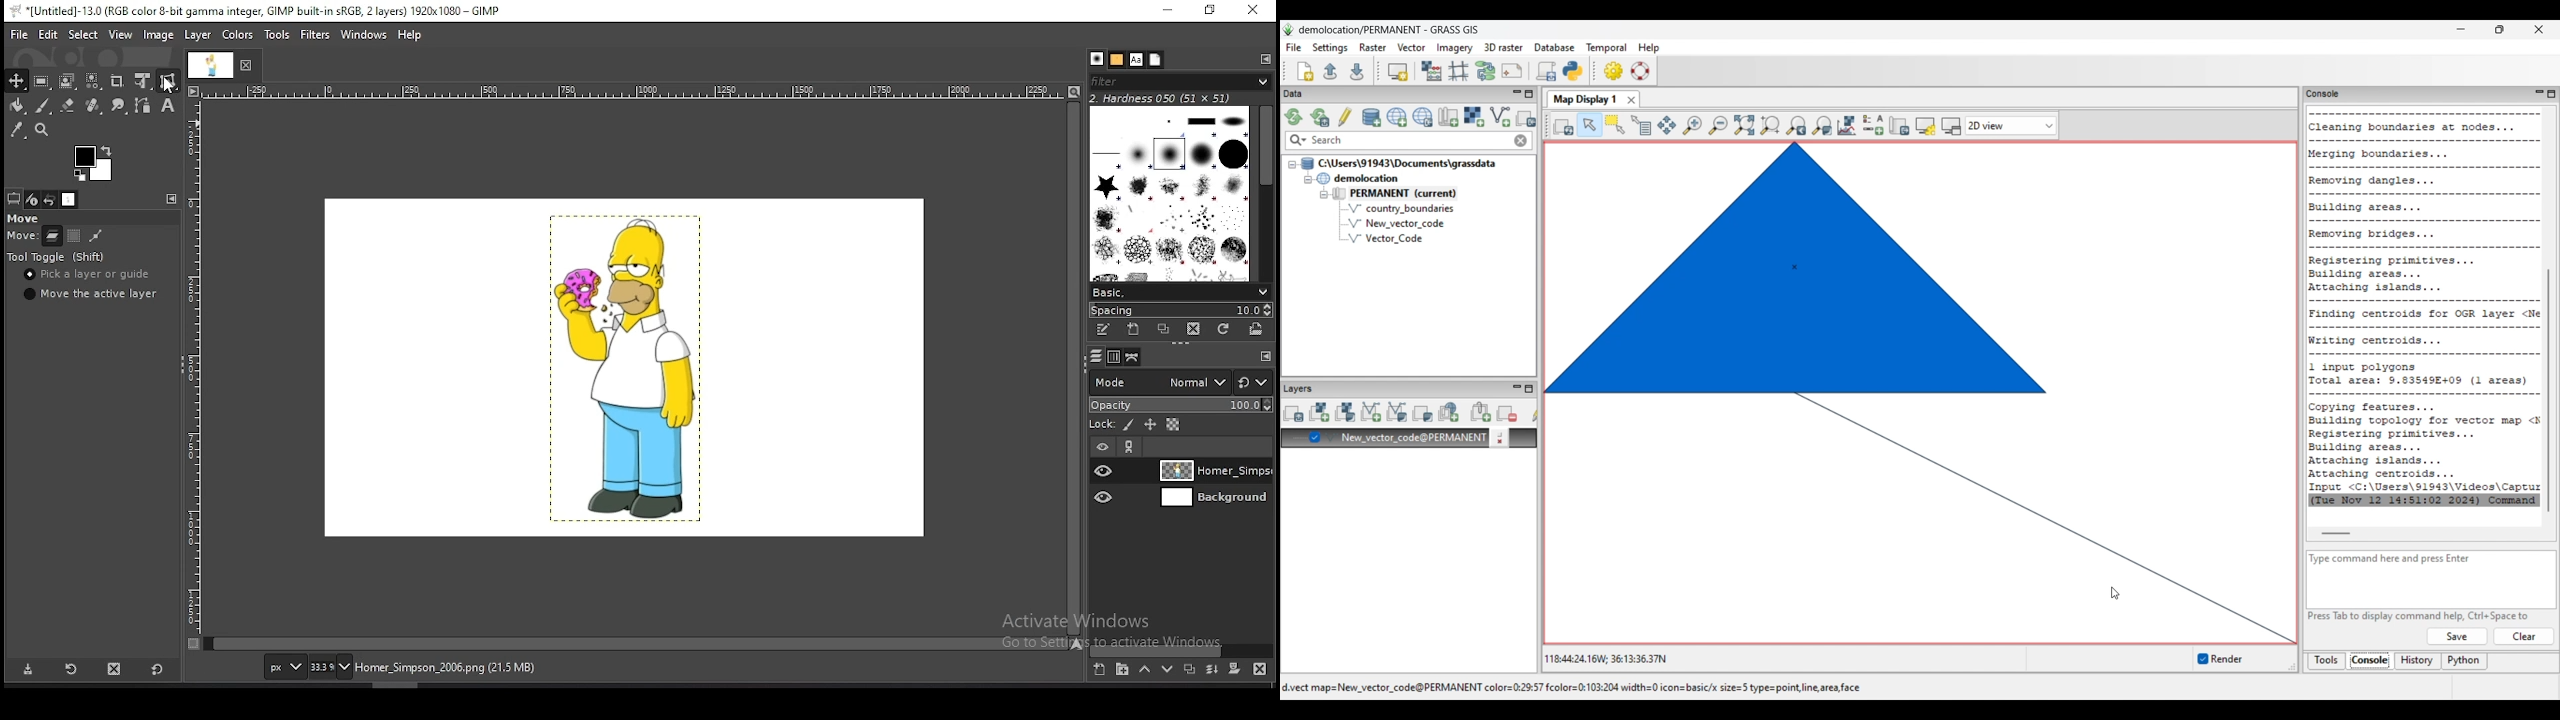 The height and width of the screenshot is (728, 2576). What do you see at coordinates (1116, 60) in the screenshot?
I see `patterns` at bounding box center [1116, 60].